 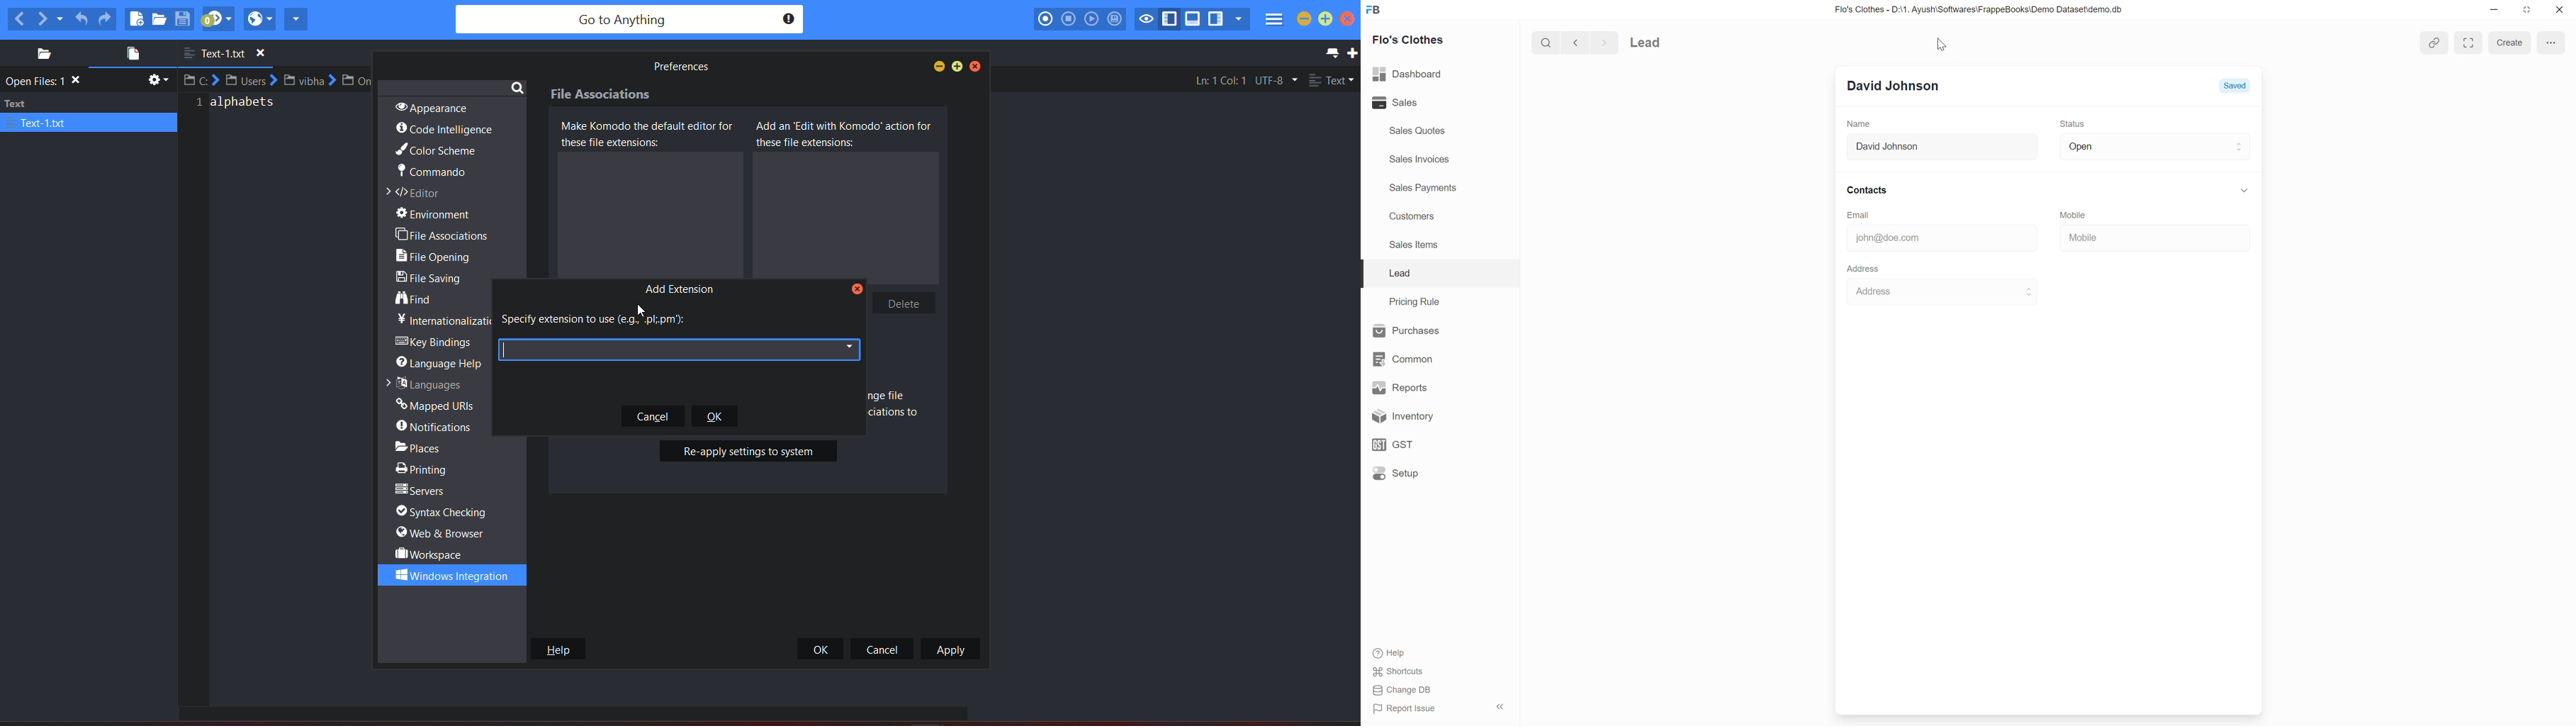 I want to click on new file, so click(x=136, y=18).